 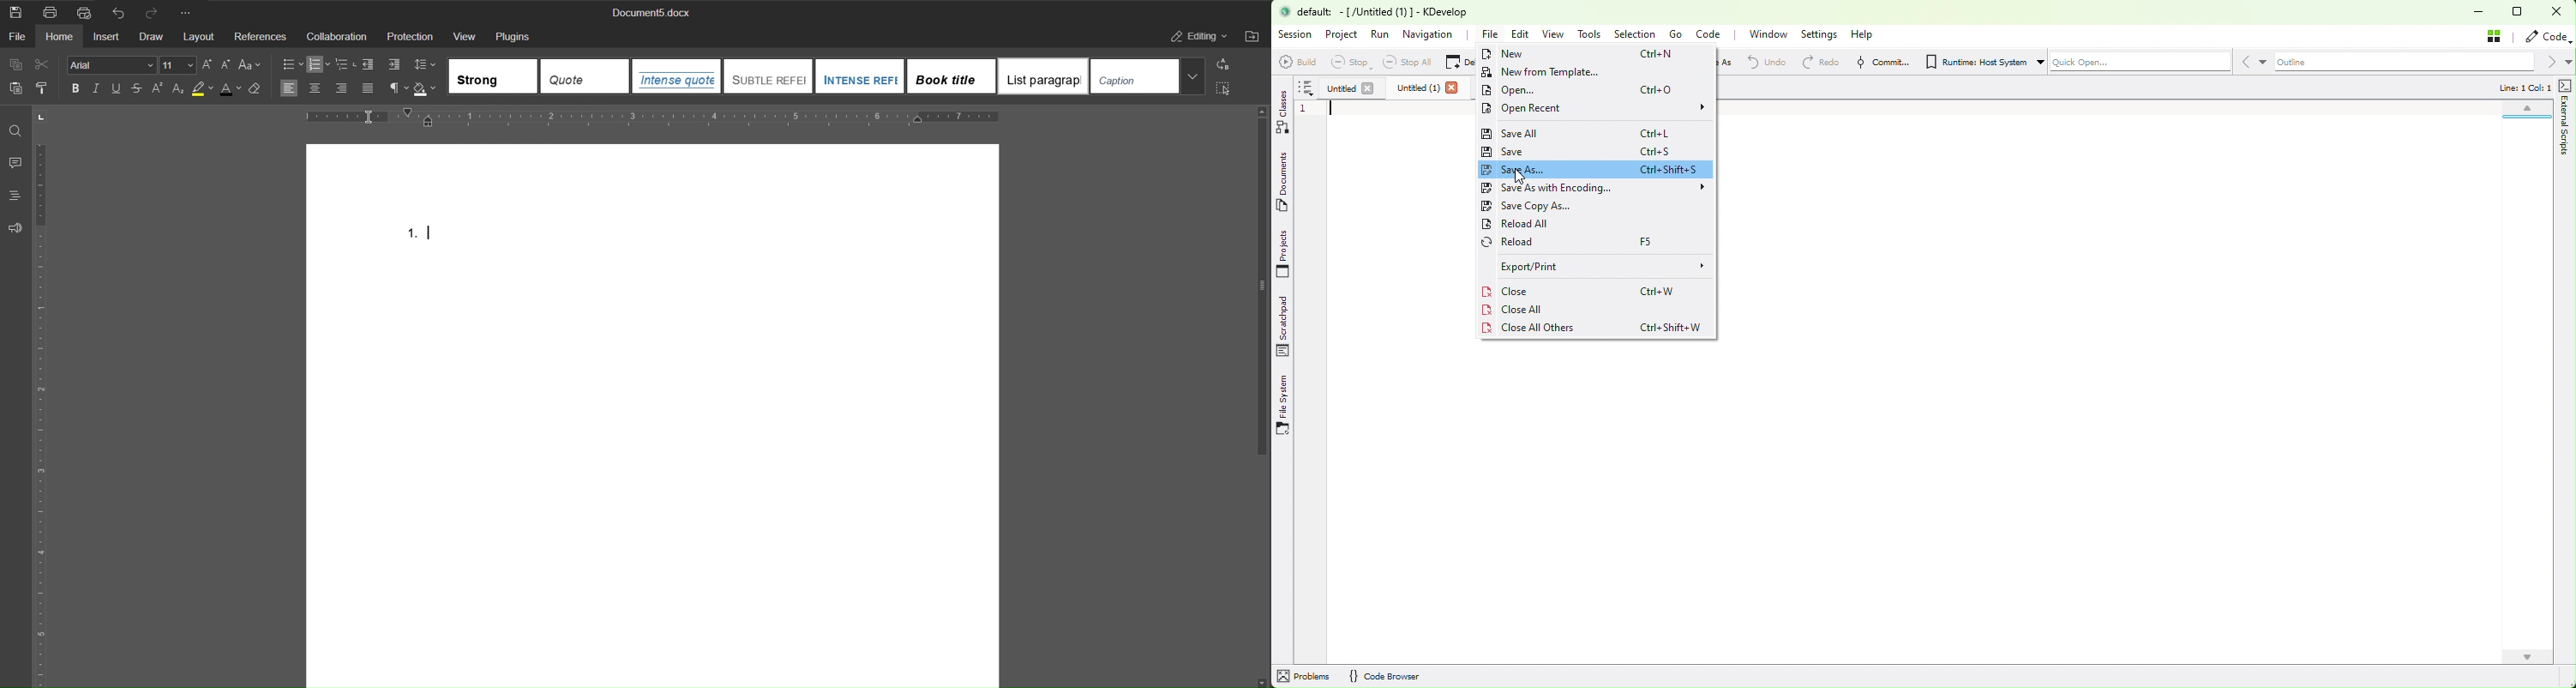 What do you see at coordinates (1262, 288) in the screenshot?
I see `vertical scrollbar` at bounding box center [1262, 288].